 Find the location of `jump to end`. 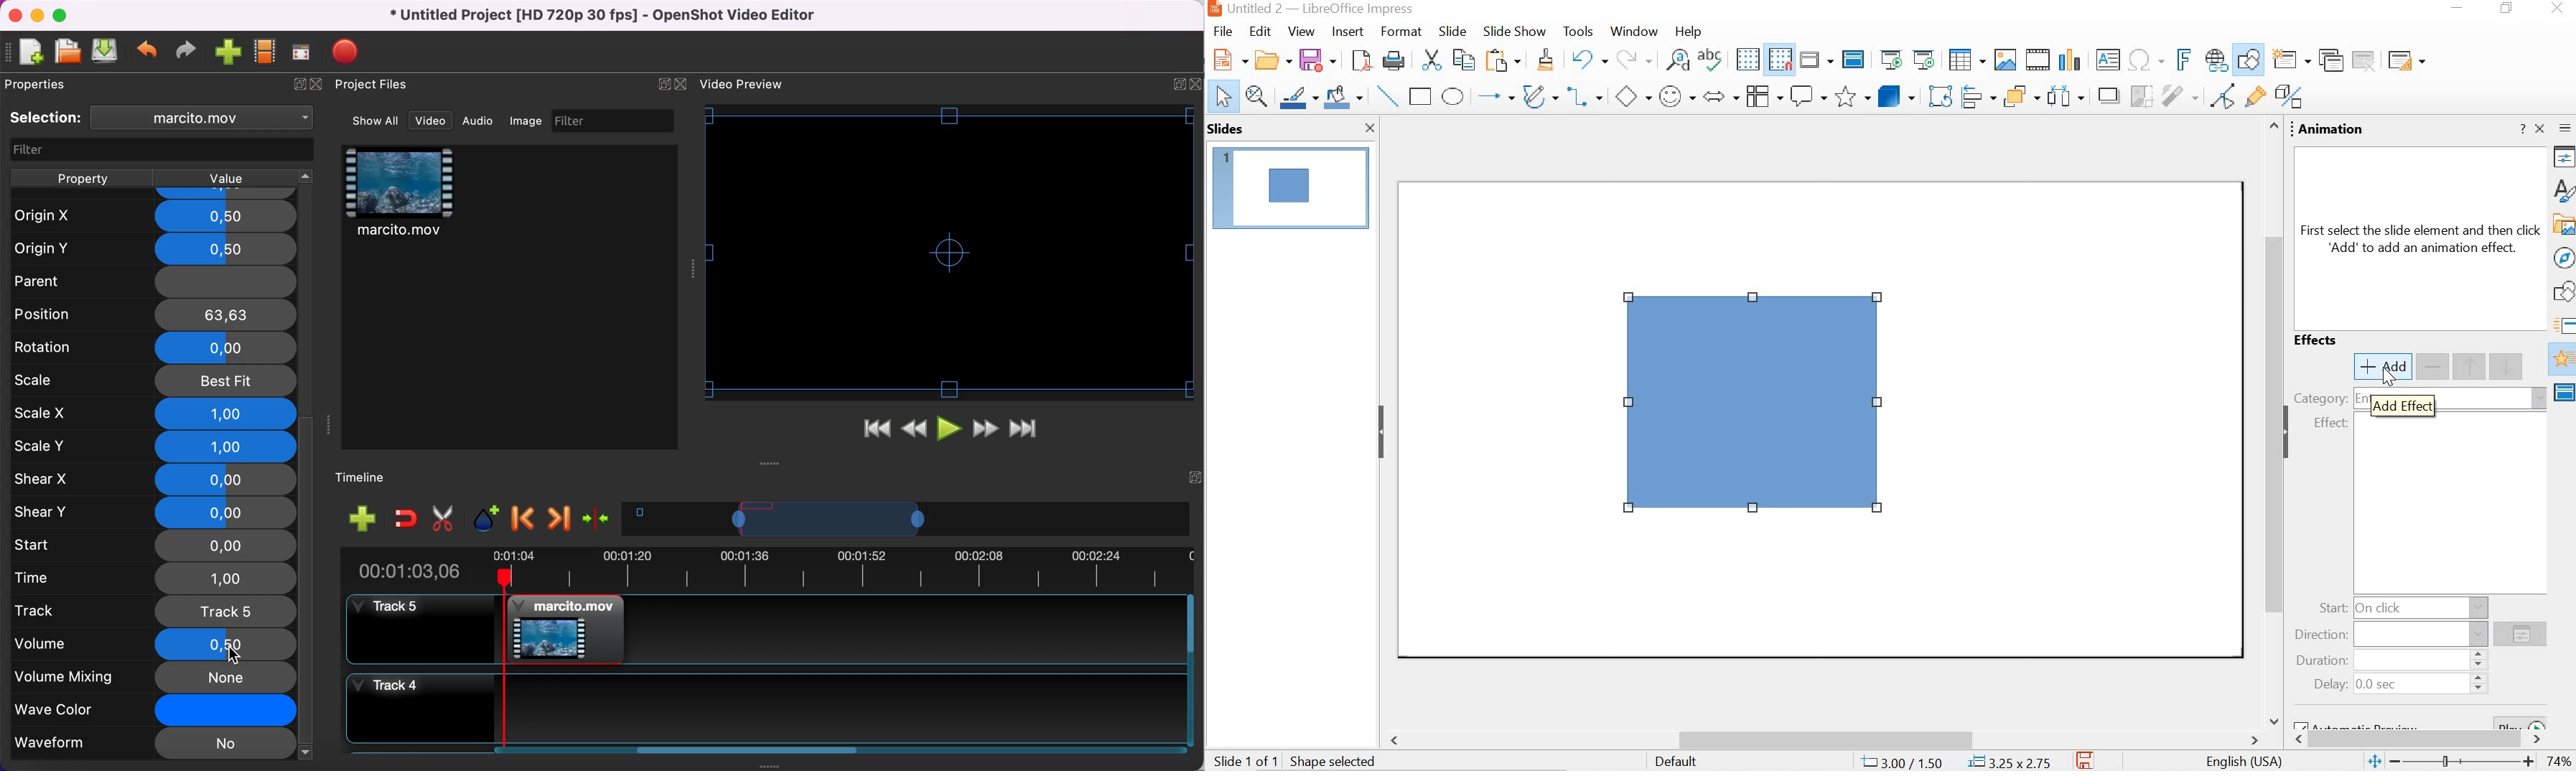

jump to end is located at coordinates (1024, 430).